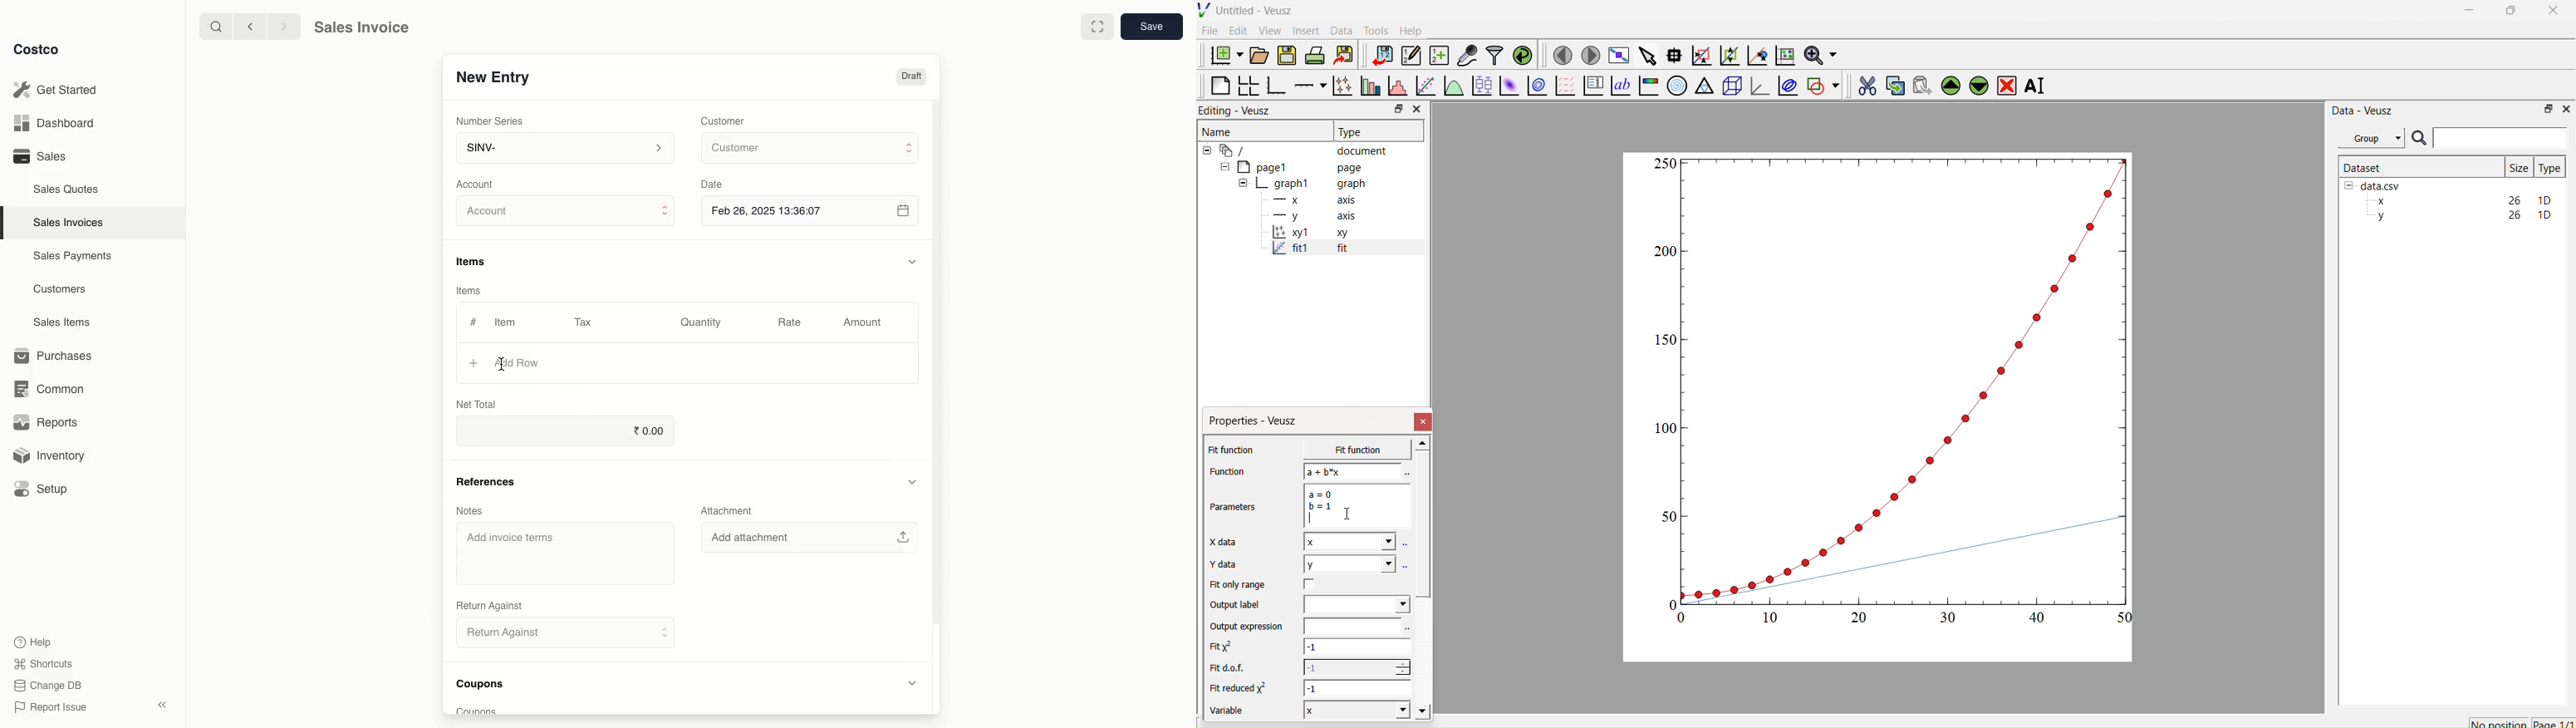 This screenshot has height=728, width=2576. Describe the element at coordinates (56, 389) in the screenshot. I see `Common` at that location.